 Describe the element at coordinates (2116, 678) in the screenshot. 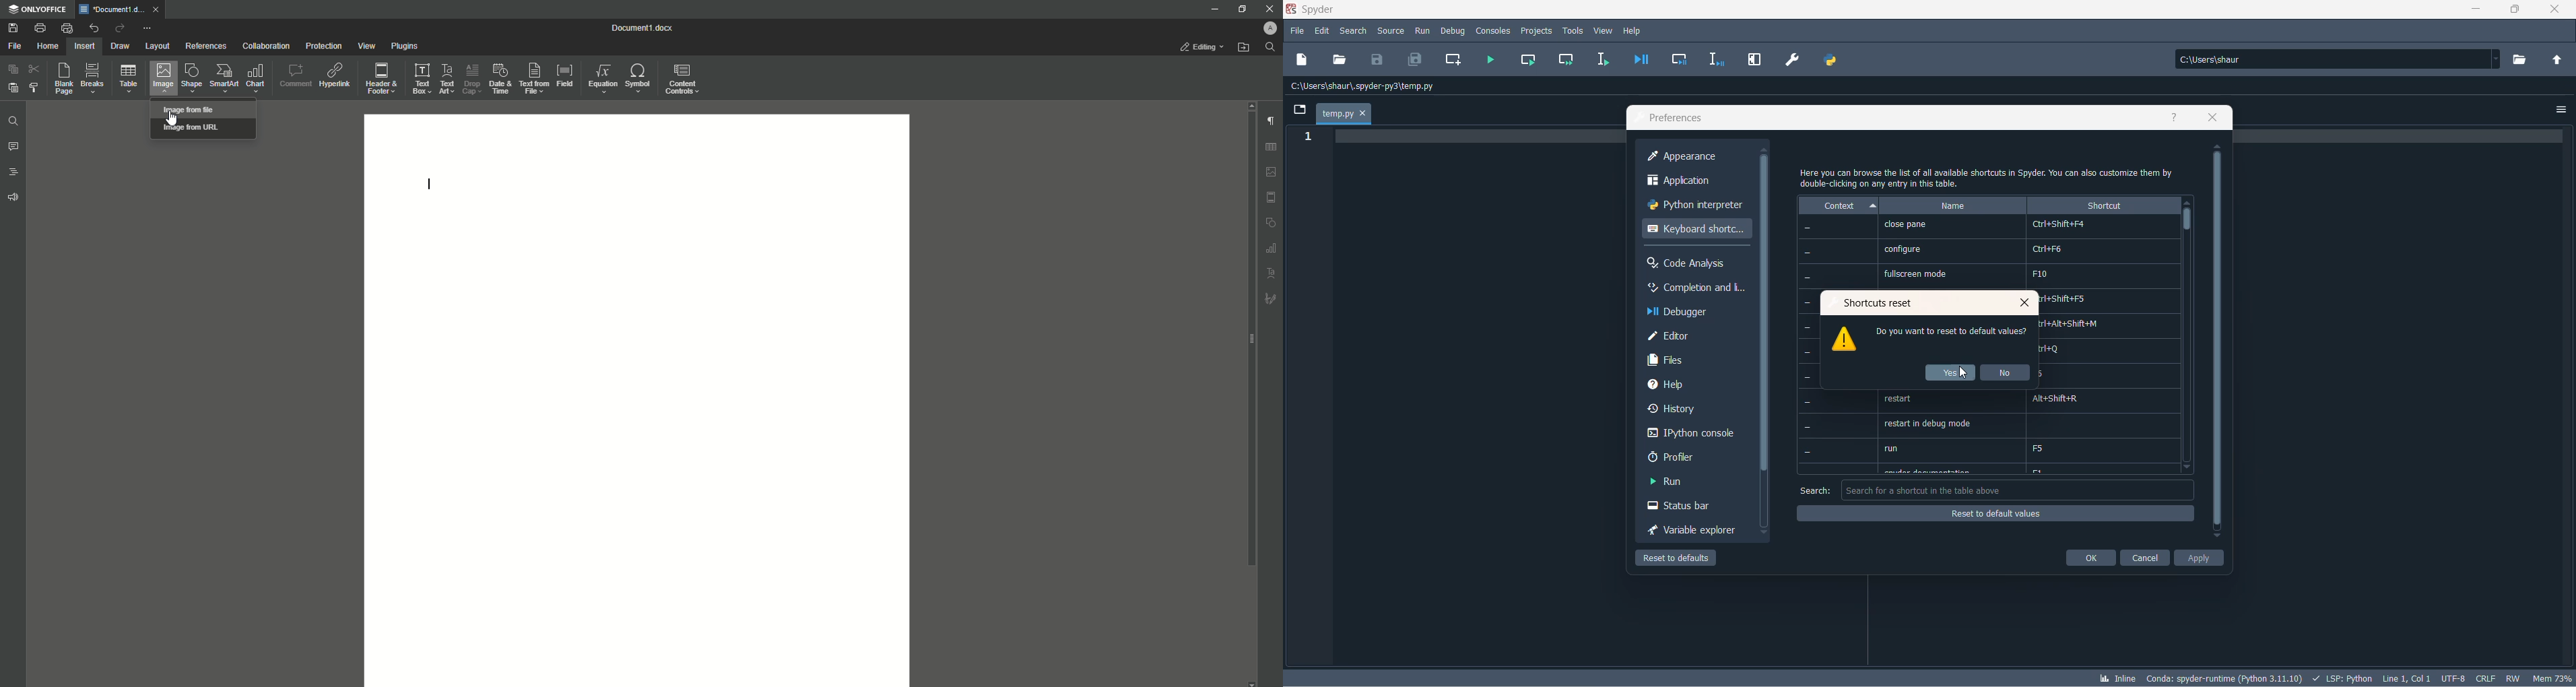

I see `inline` at that location.